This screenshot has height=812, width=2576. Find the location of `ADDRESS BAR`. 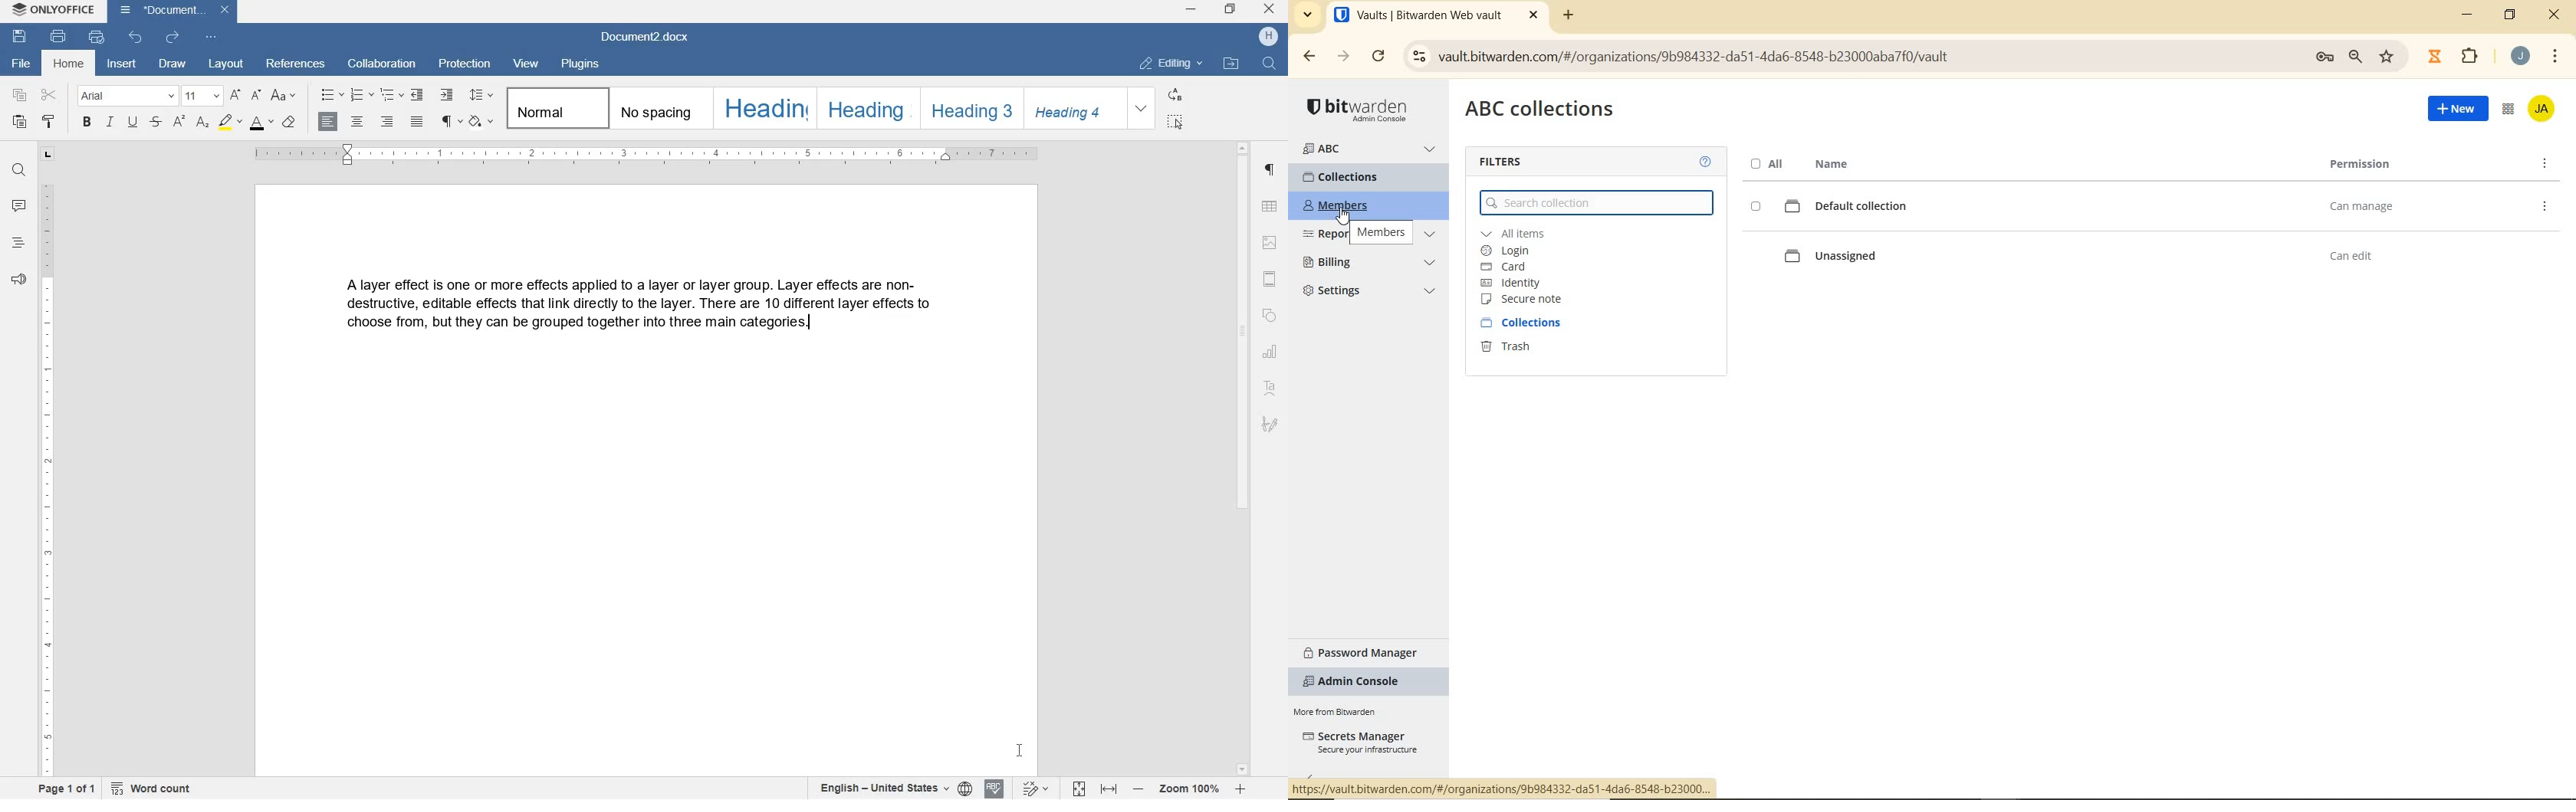

ADDRESS BAR is located at coordinates (1904, 55).